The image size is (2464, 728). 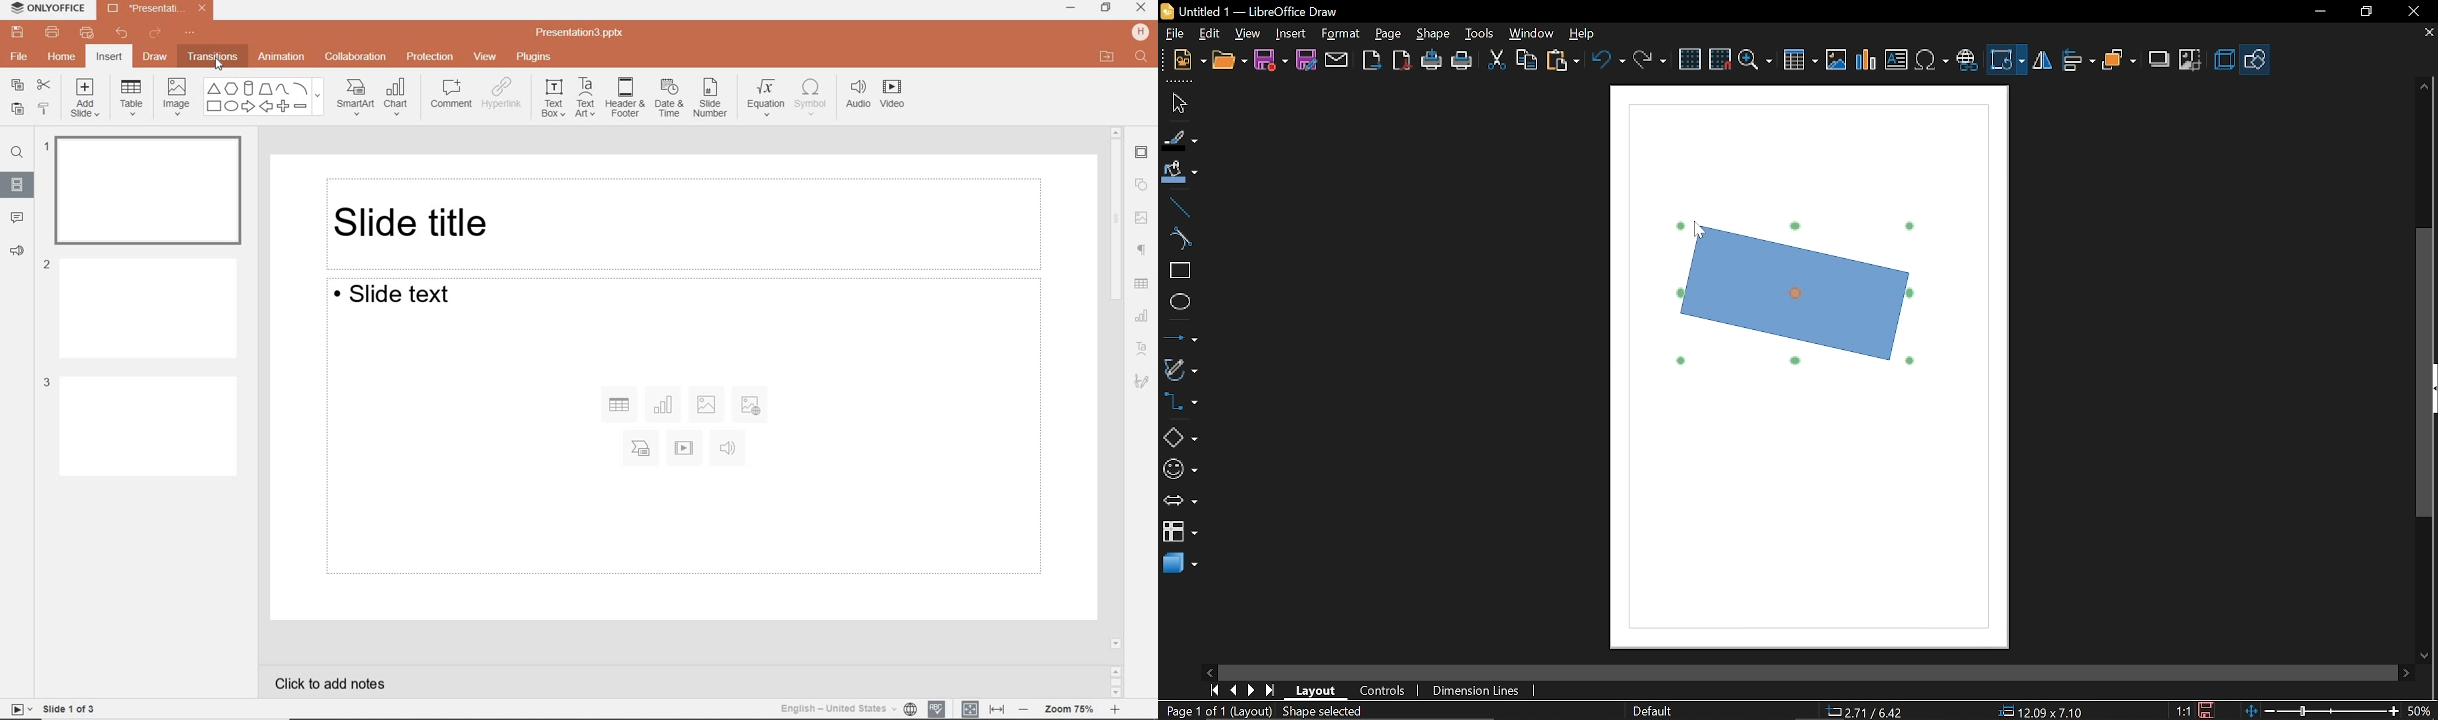 What do you see at coordinates (2076, 61) in the screenshot?
I see `allign` at bounding box center [2076, 61].